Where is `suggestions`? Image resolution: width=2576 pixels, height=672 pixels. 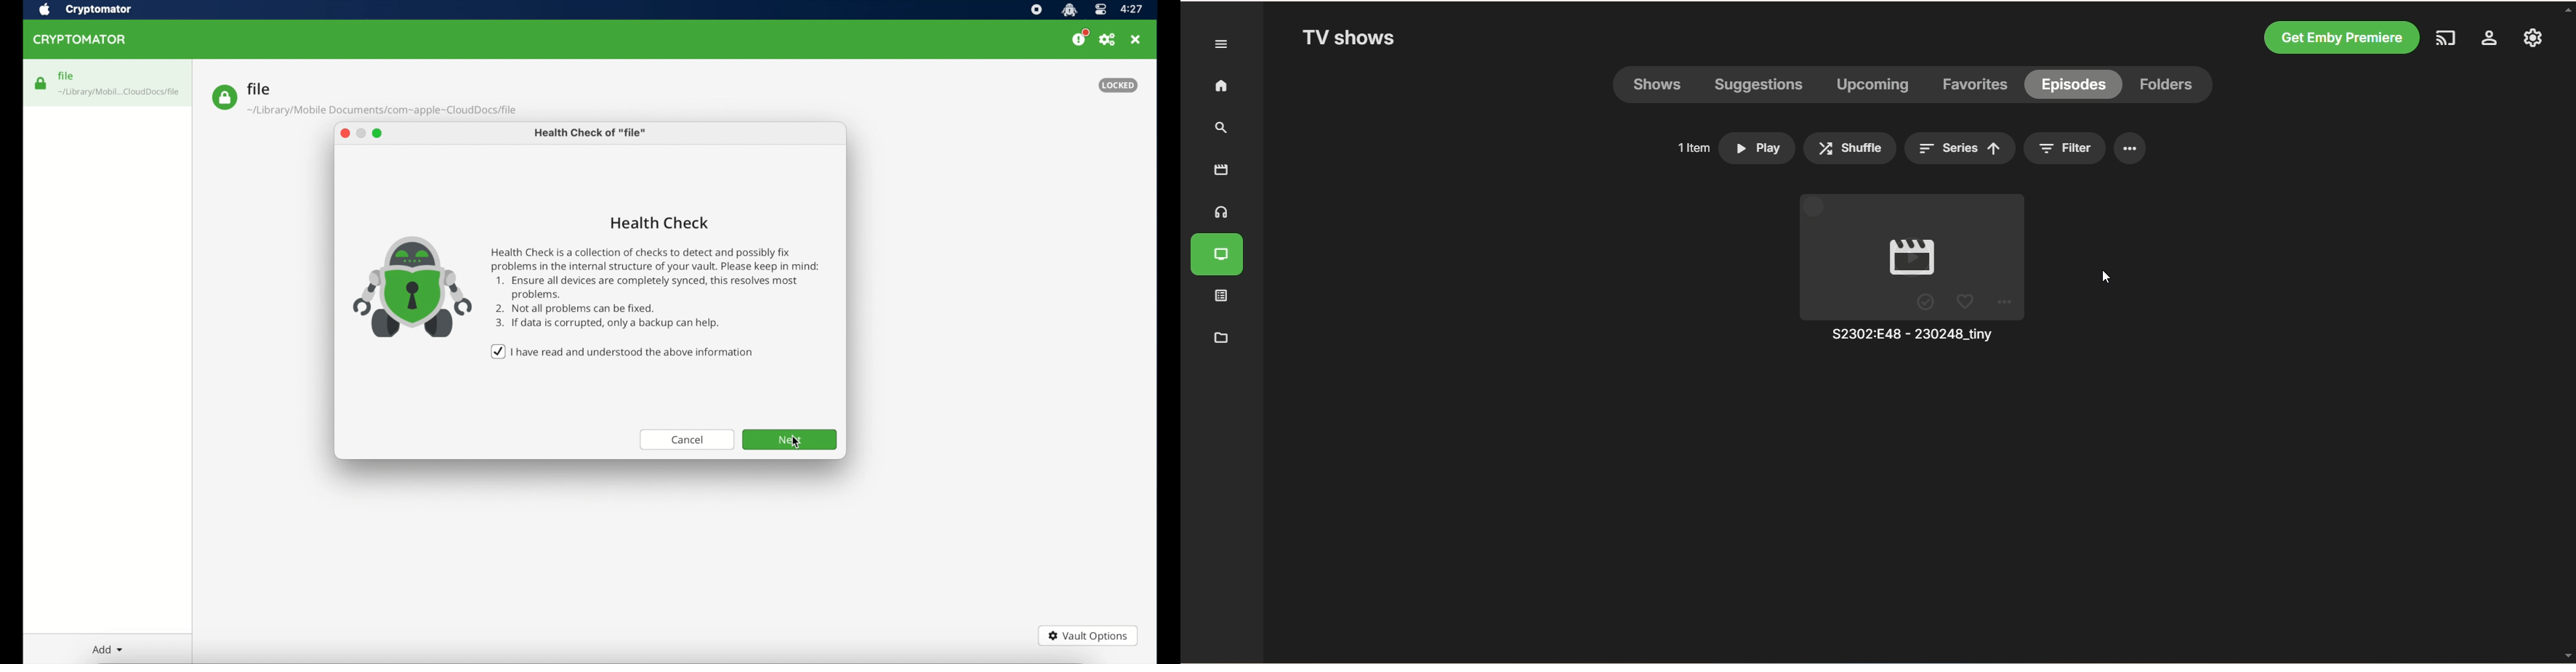
suggestions is located at coordinates (1761, 86).